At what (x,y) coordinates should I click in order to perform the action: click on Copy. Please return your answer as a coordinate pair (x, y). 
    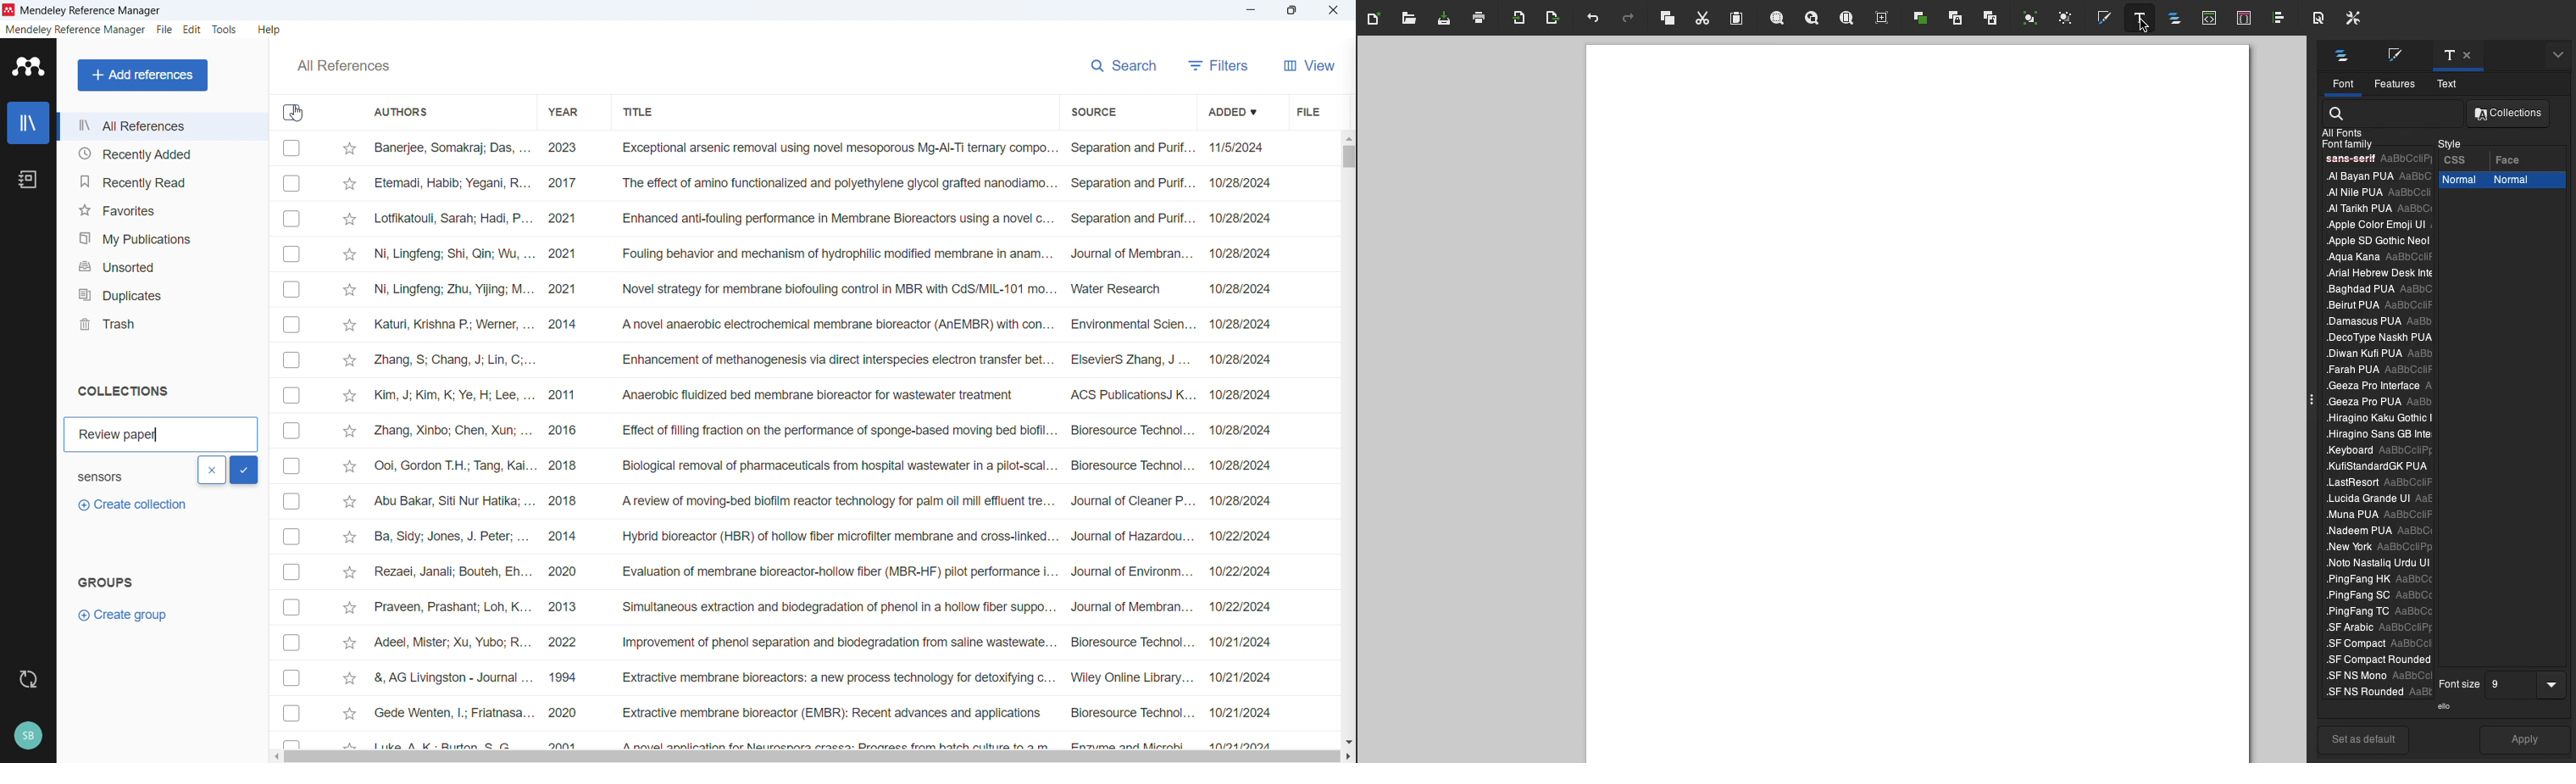
    Looking at the image, I should click on (1668, 18).